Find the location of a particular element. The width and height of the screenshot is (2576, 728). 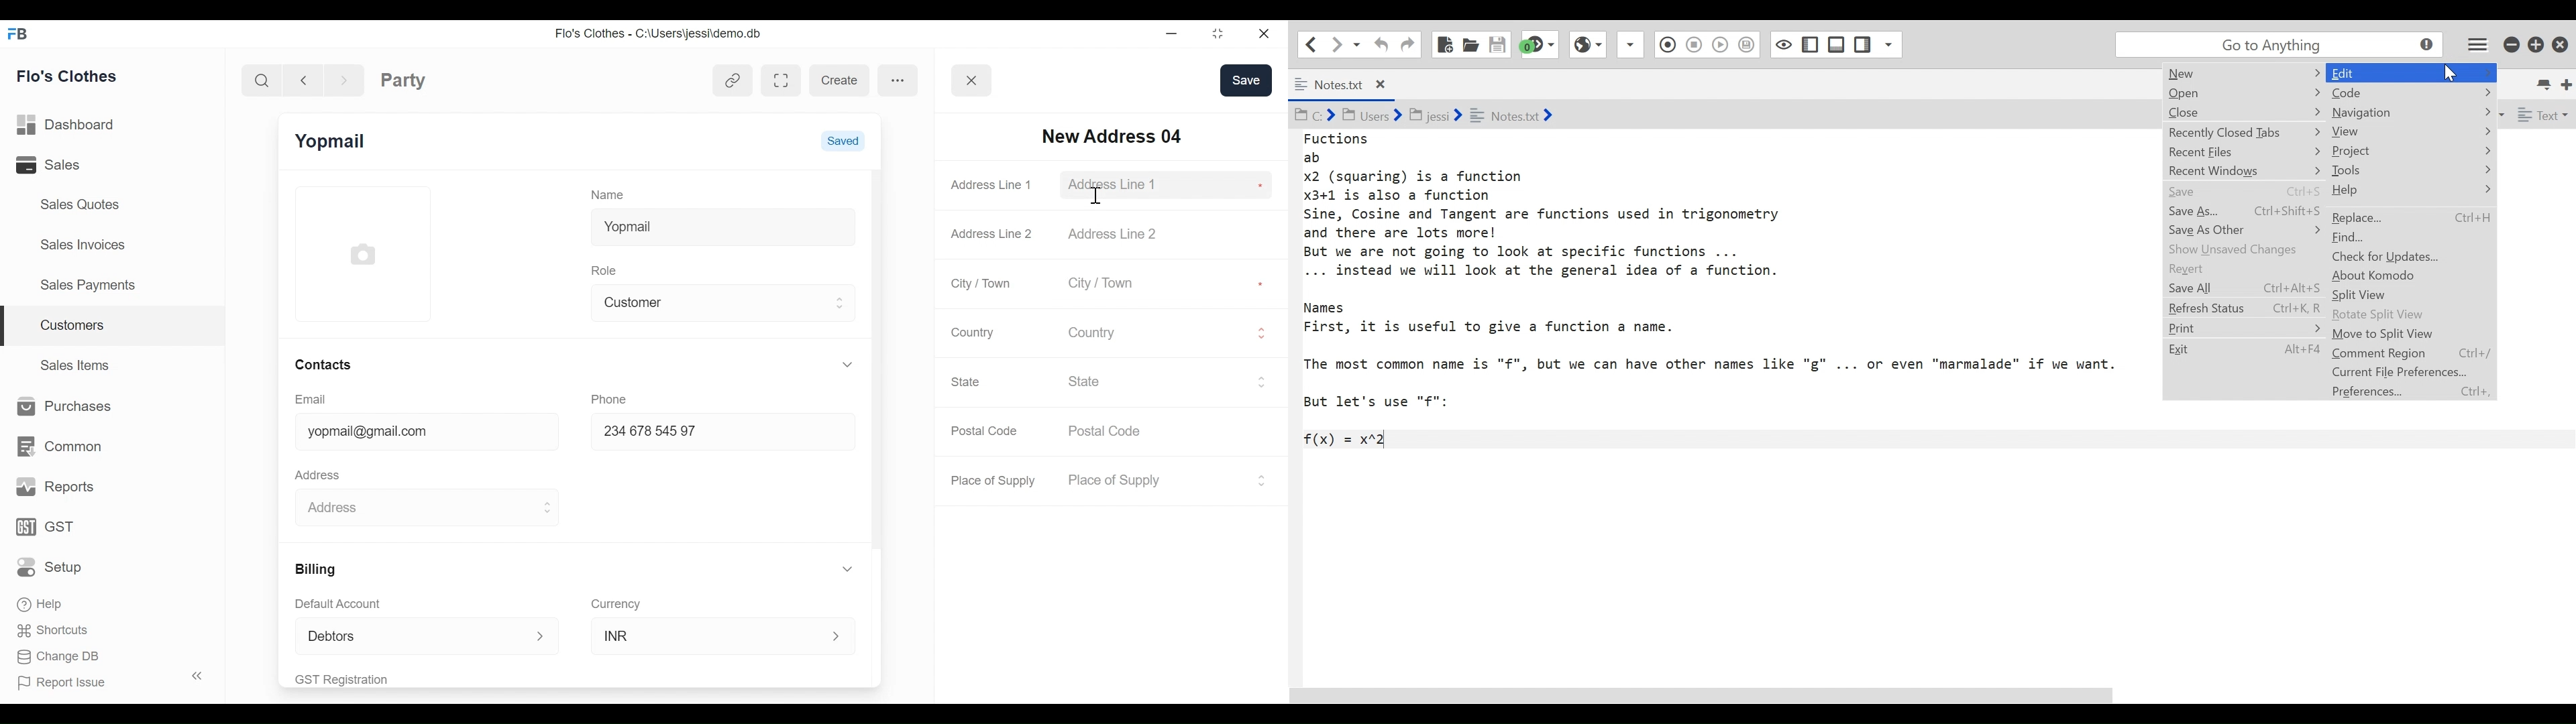

Address Line 1 is located at coordinates (993, 184).